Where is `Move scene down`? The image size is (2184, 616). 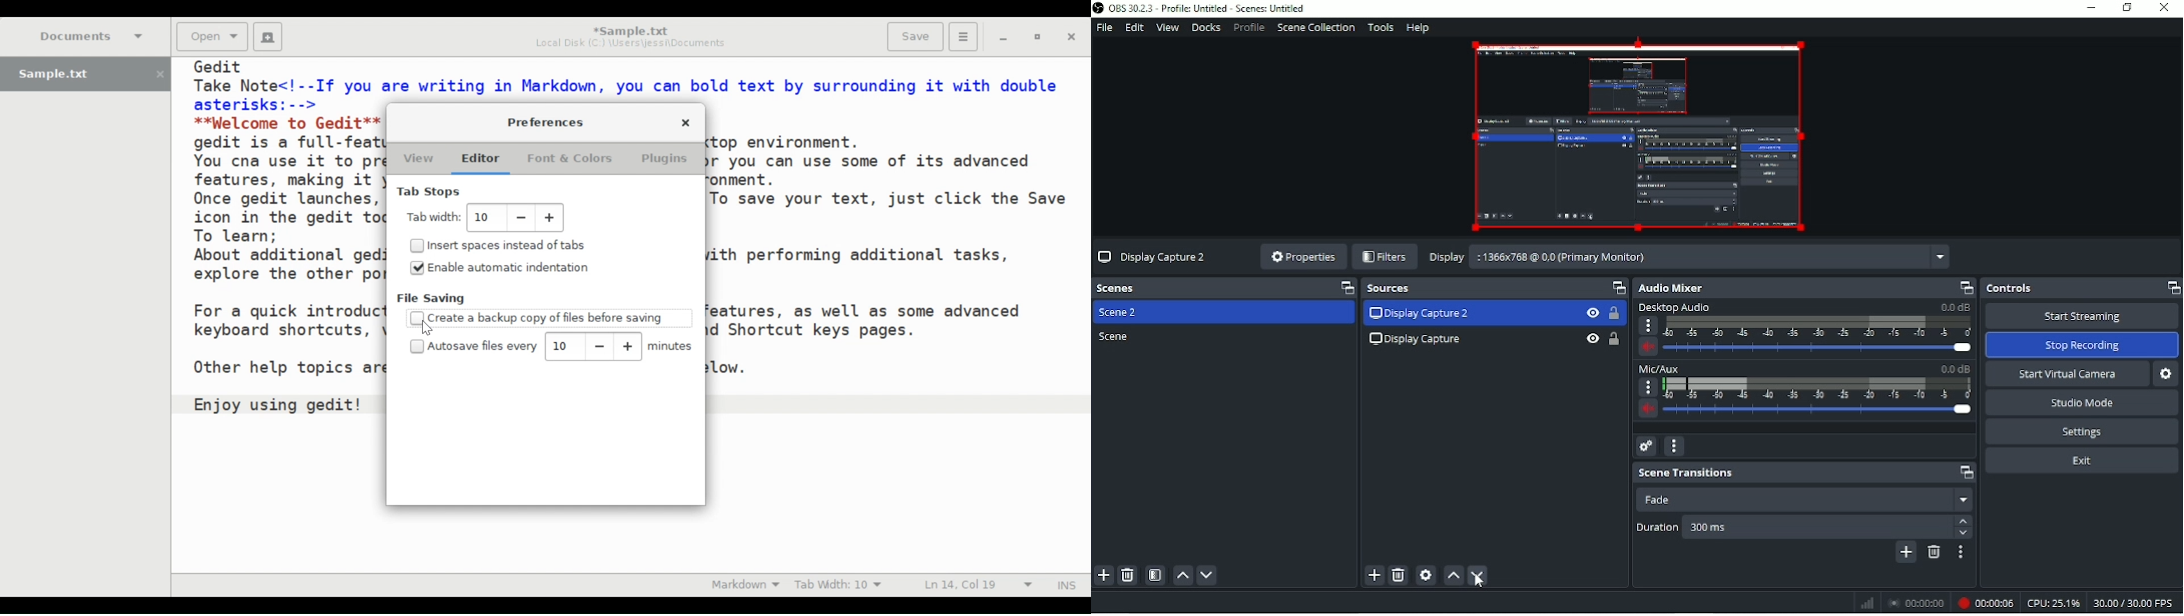
Move scene down is located at coordinates (1206, 576).